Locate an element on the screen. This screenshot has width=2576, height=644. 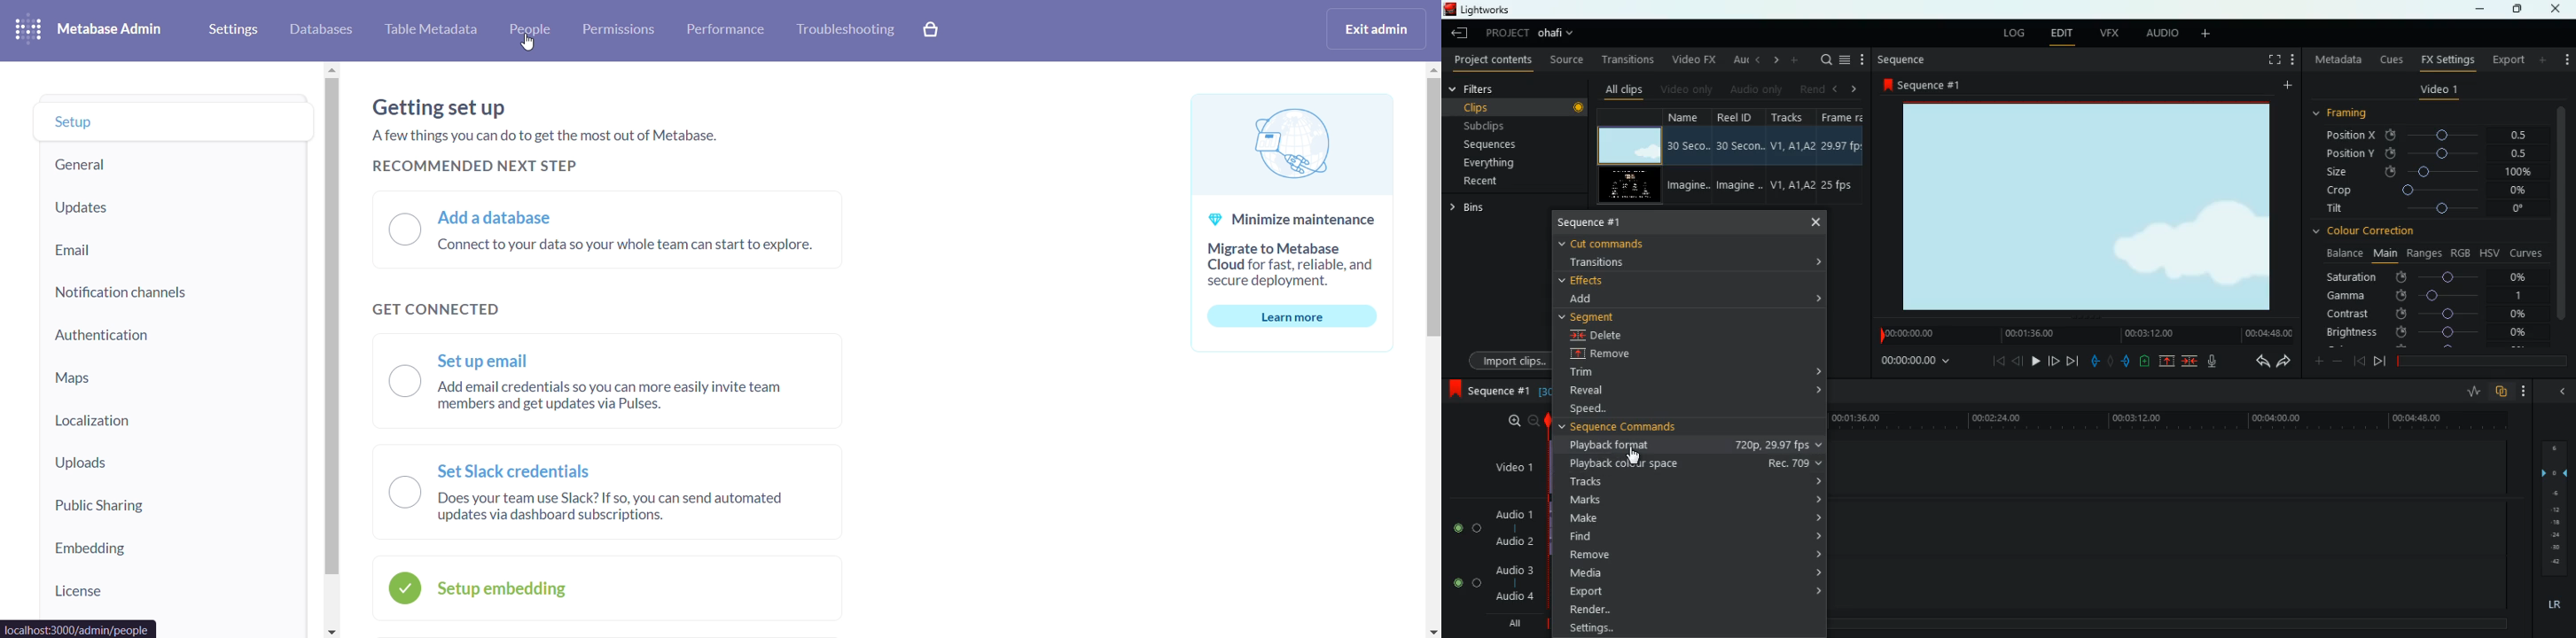
get connected is located at coordinates (429, 309).